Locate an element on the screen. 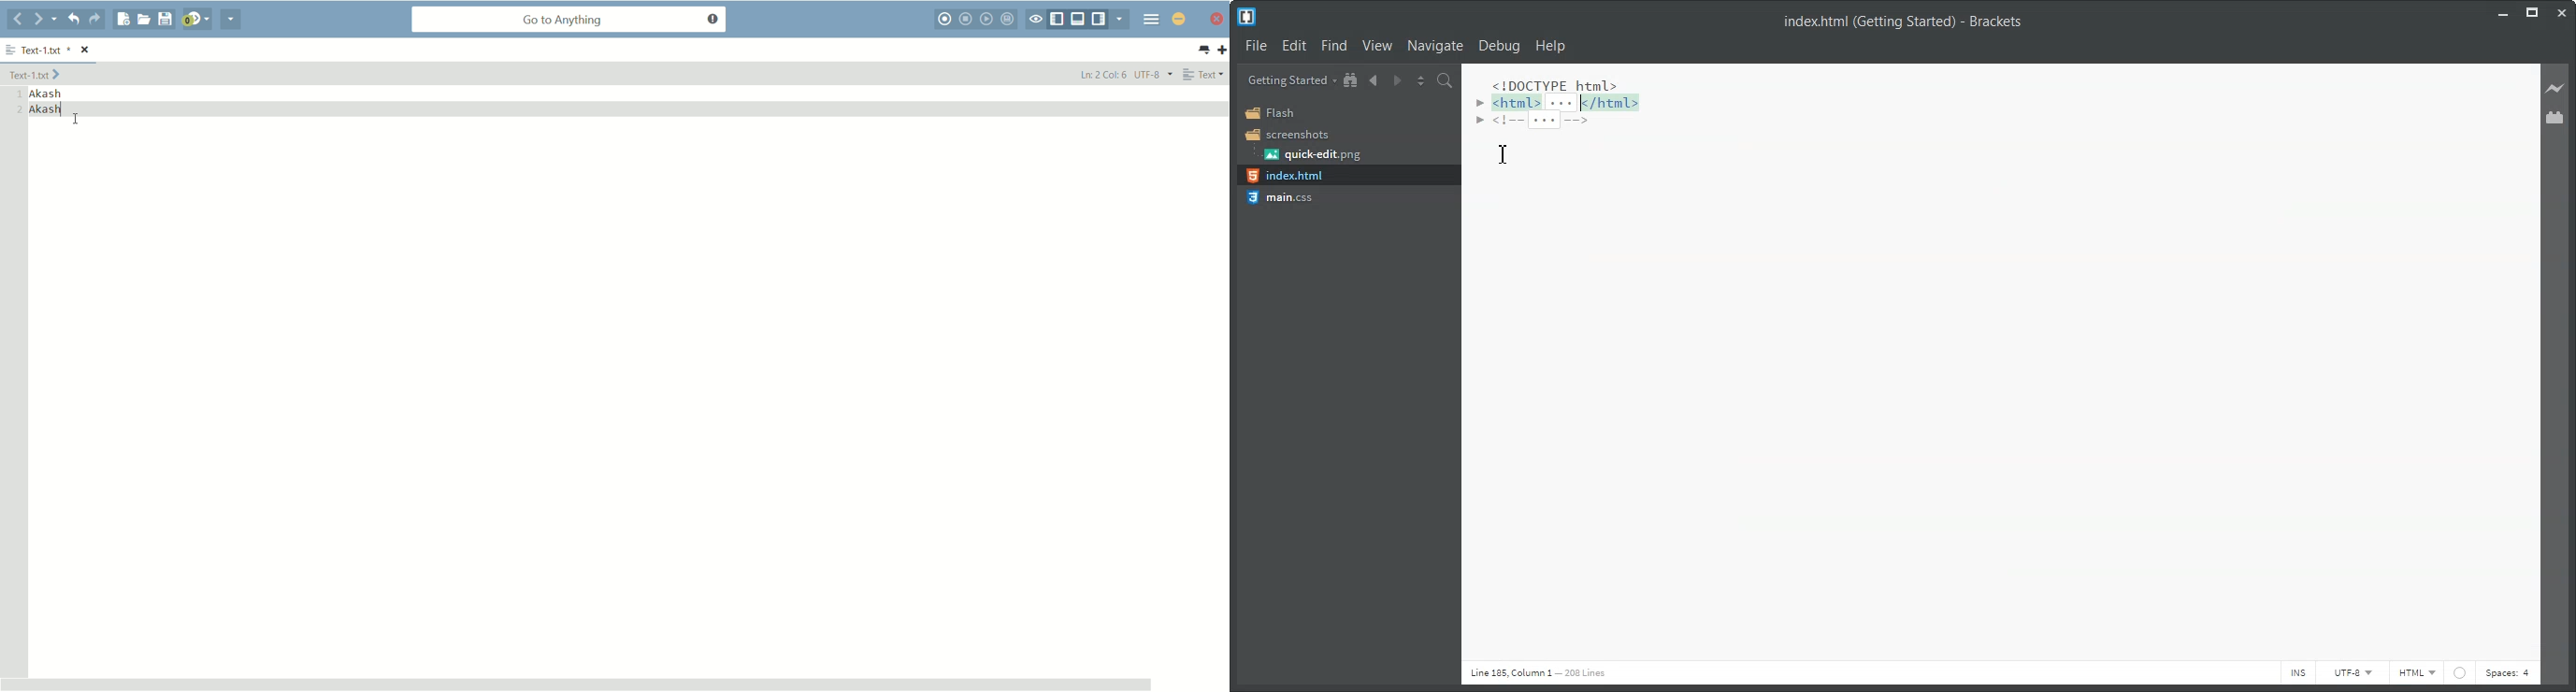 This screenshot has height=700, width=2576. Logo is located at coordinates (1248, 18).